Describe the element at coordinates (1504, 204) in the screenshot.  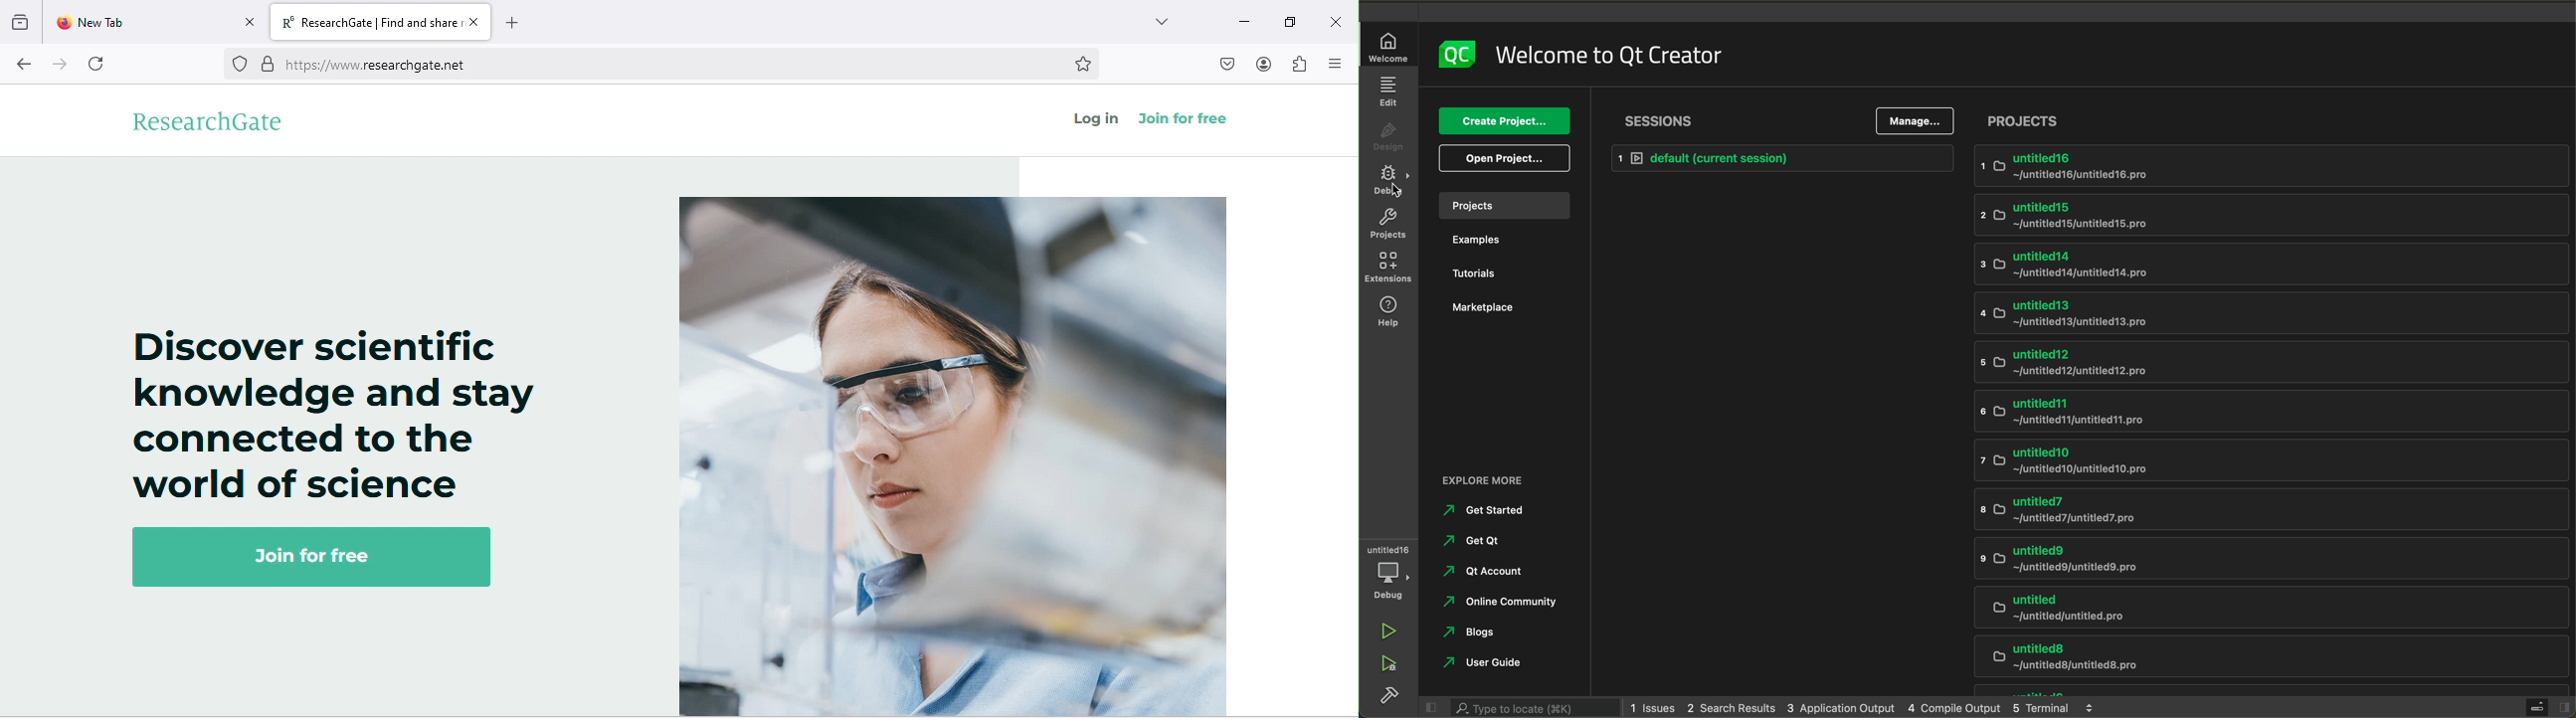
I see `projects` at that location.